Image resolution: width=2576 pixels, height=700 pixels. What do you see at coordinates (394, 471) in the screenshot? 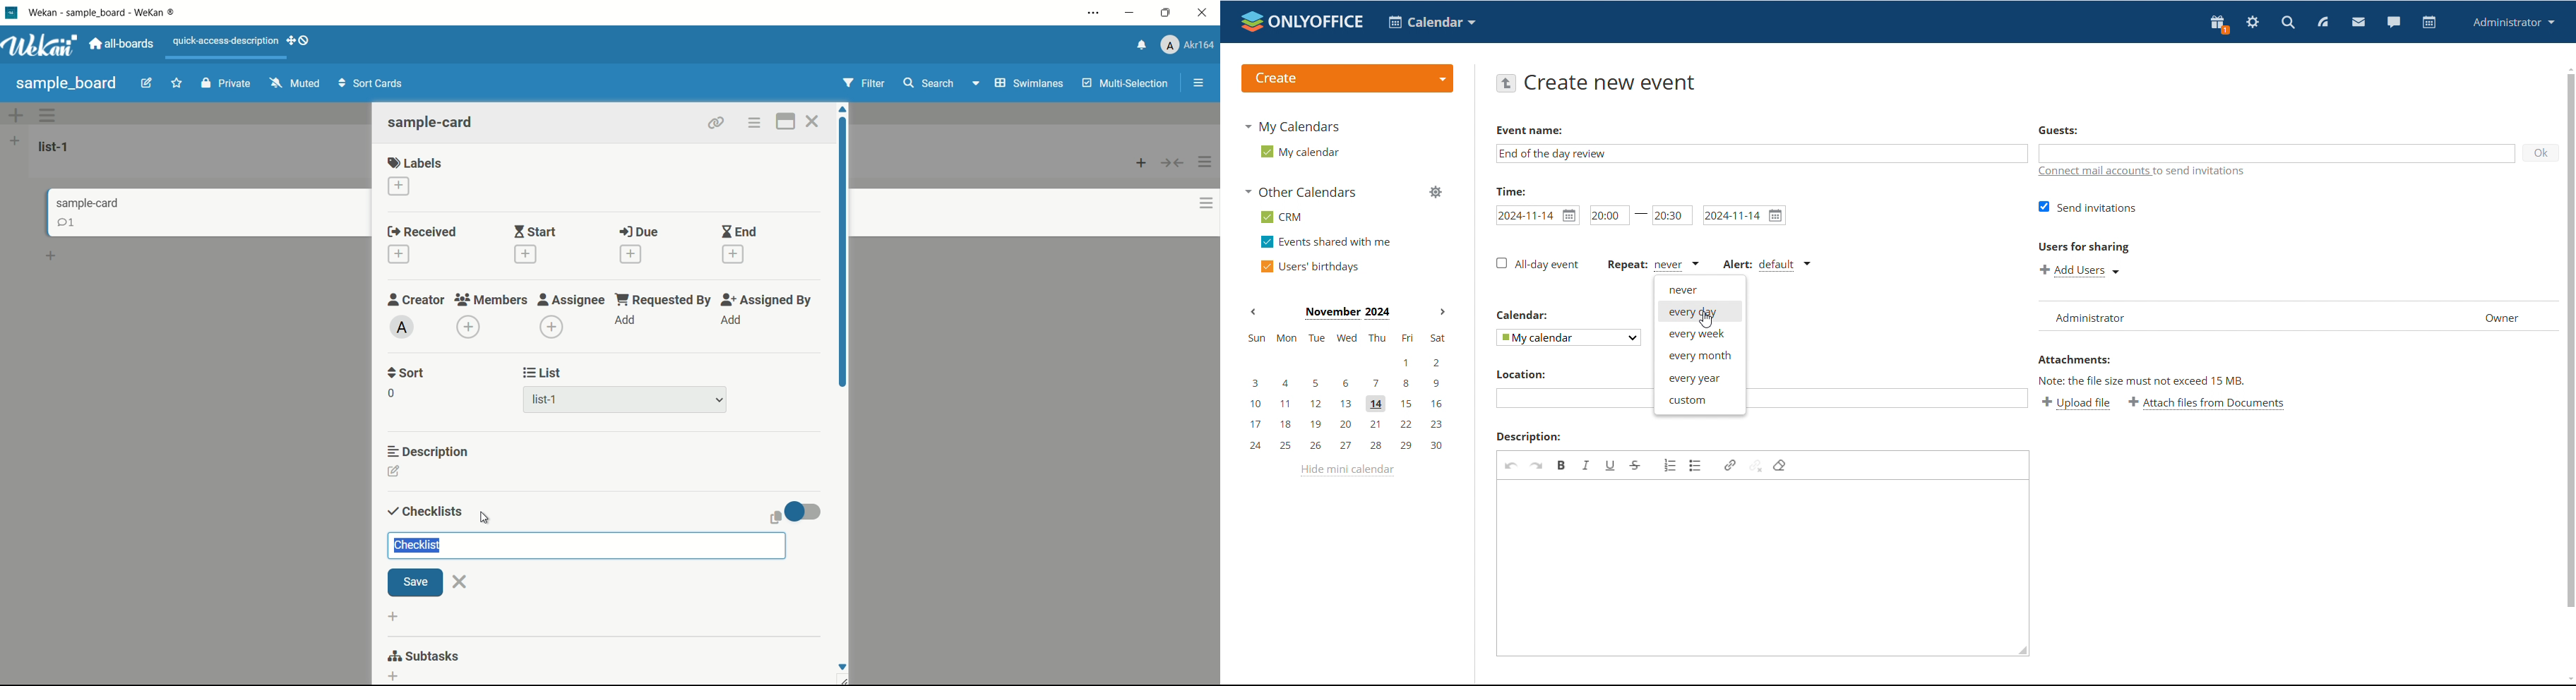
I see `edit description` at bounding box center [394, 471].